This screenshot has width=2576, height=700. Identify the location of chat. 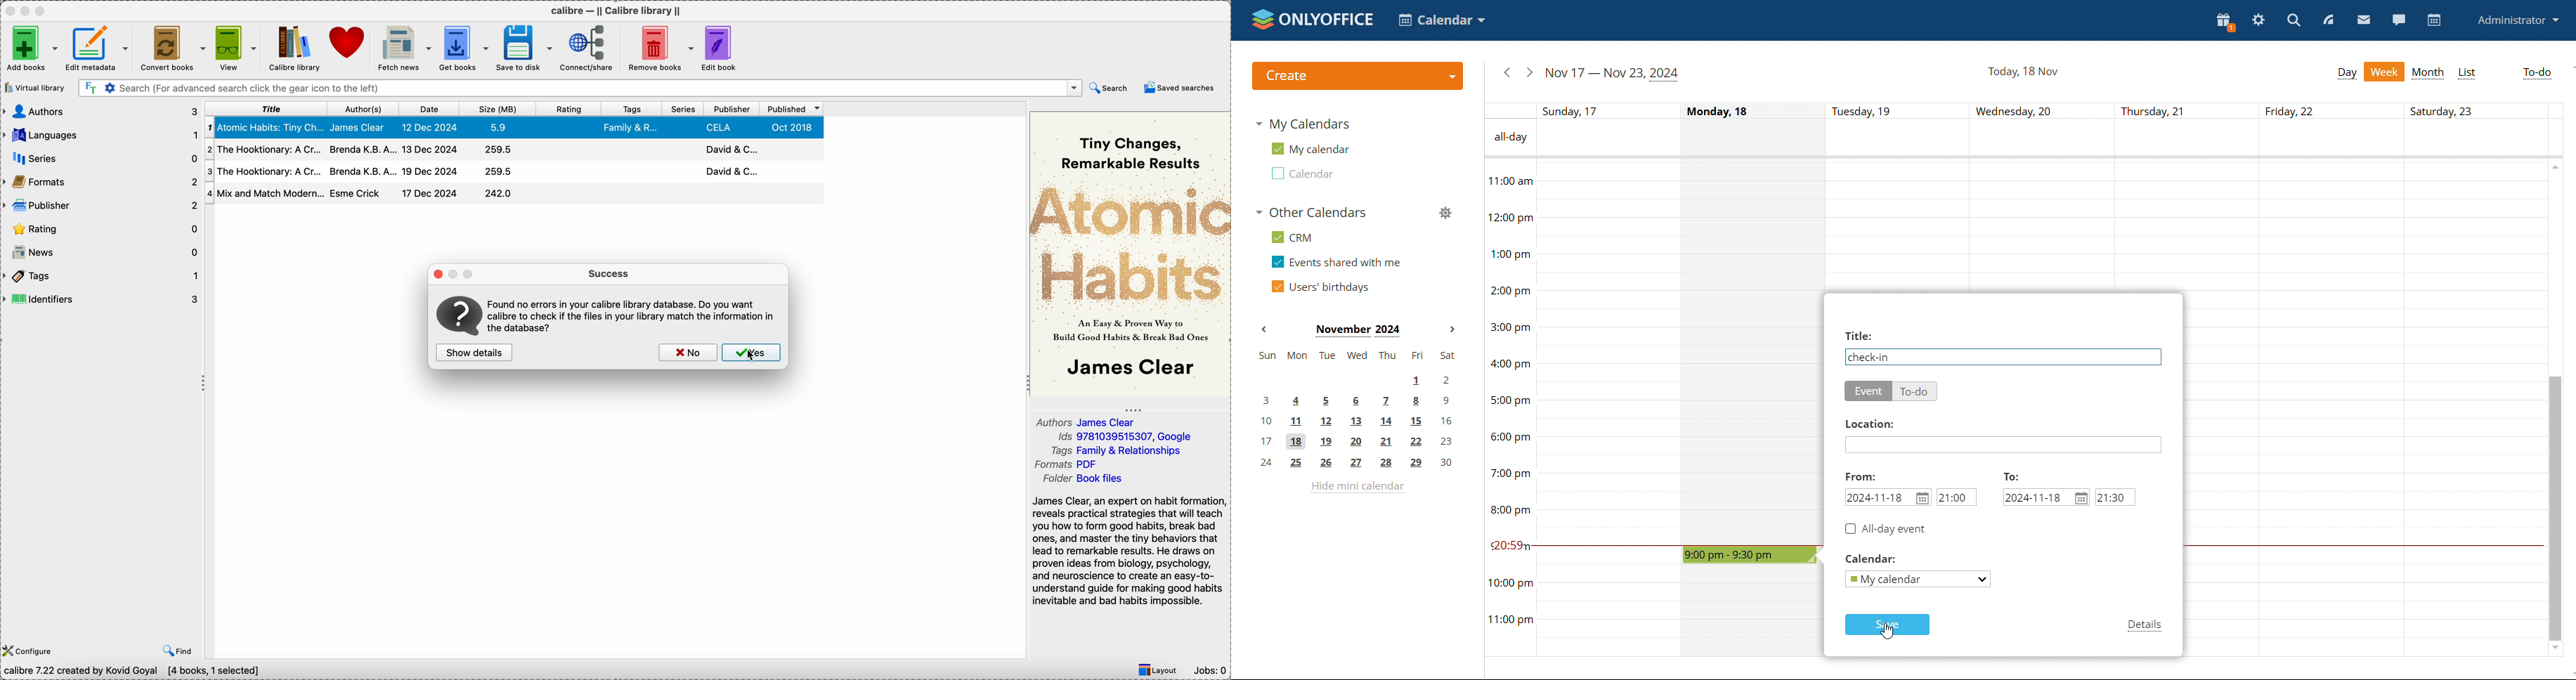
(2399, 20).